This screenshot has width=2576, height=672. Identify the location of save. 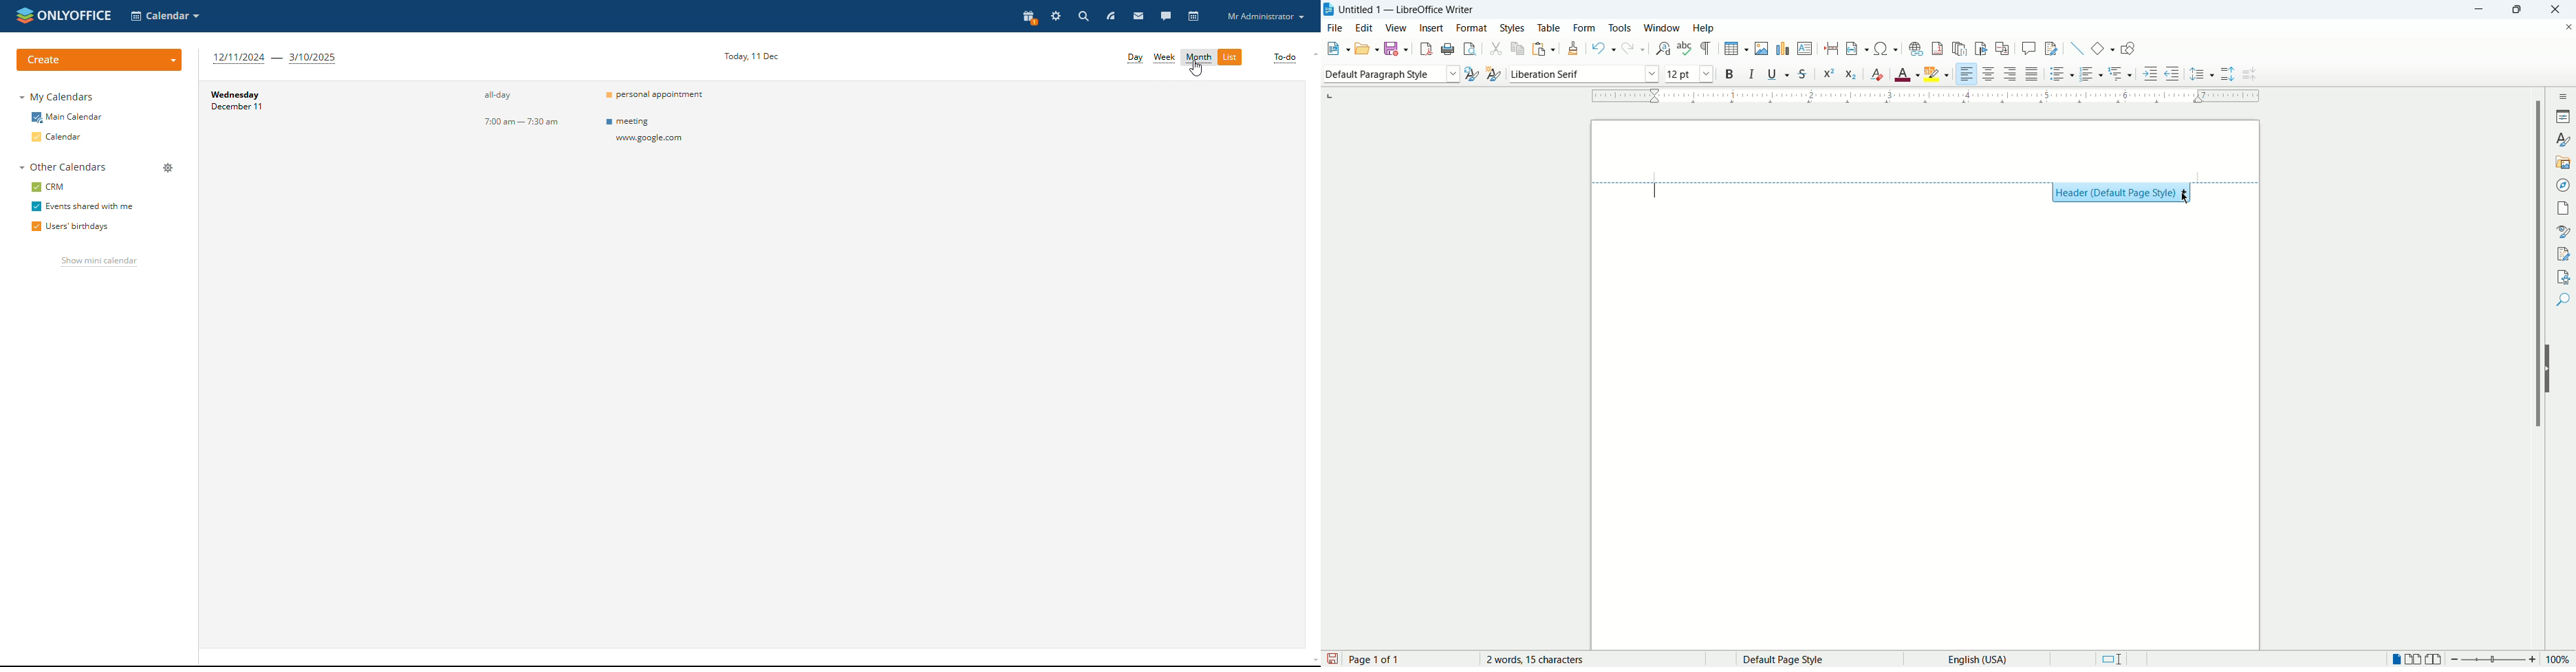
(1398, 48).